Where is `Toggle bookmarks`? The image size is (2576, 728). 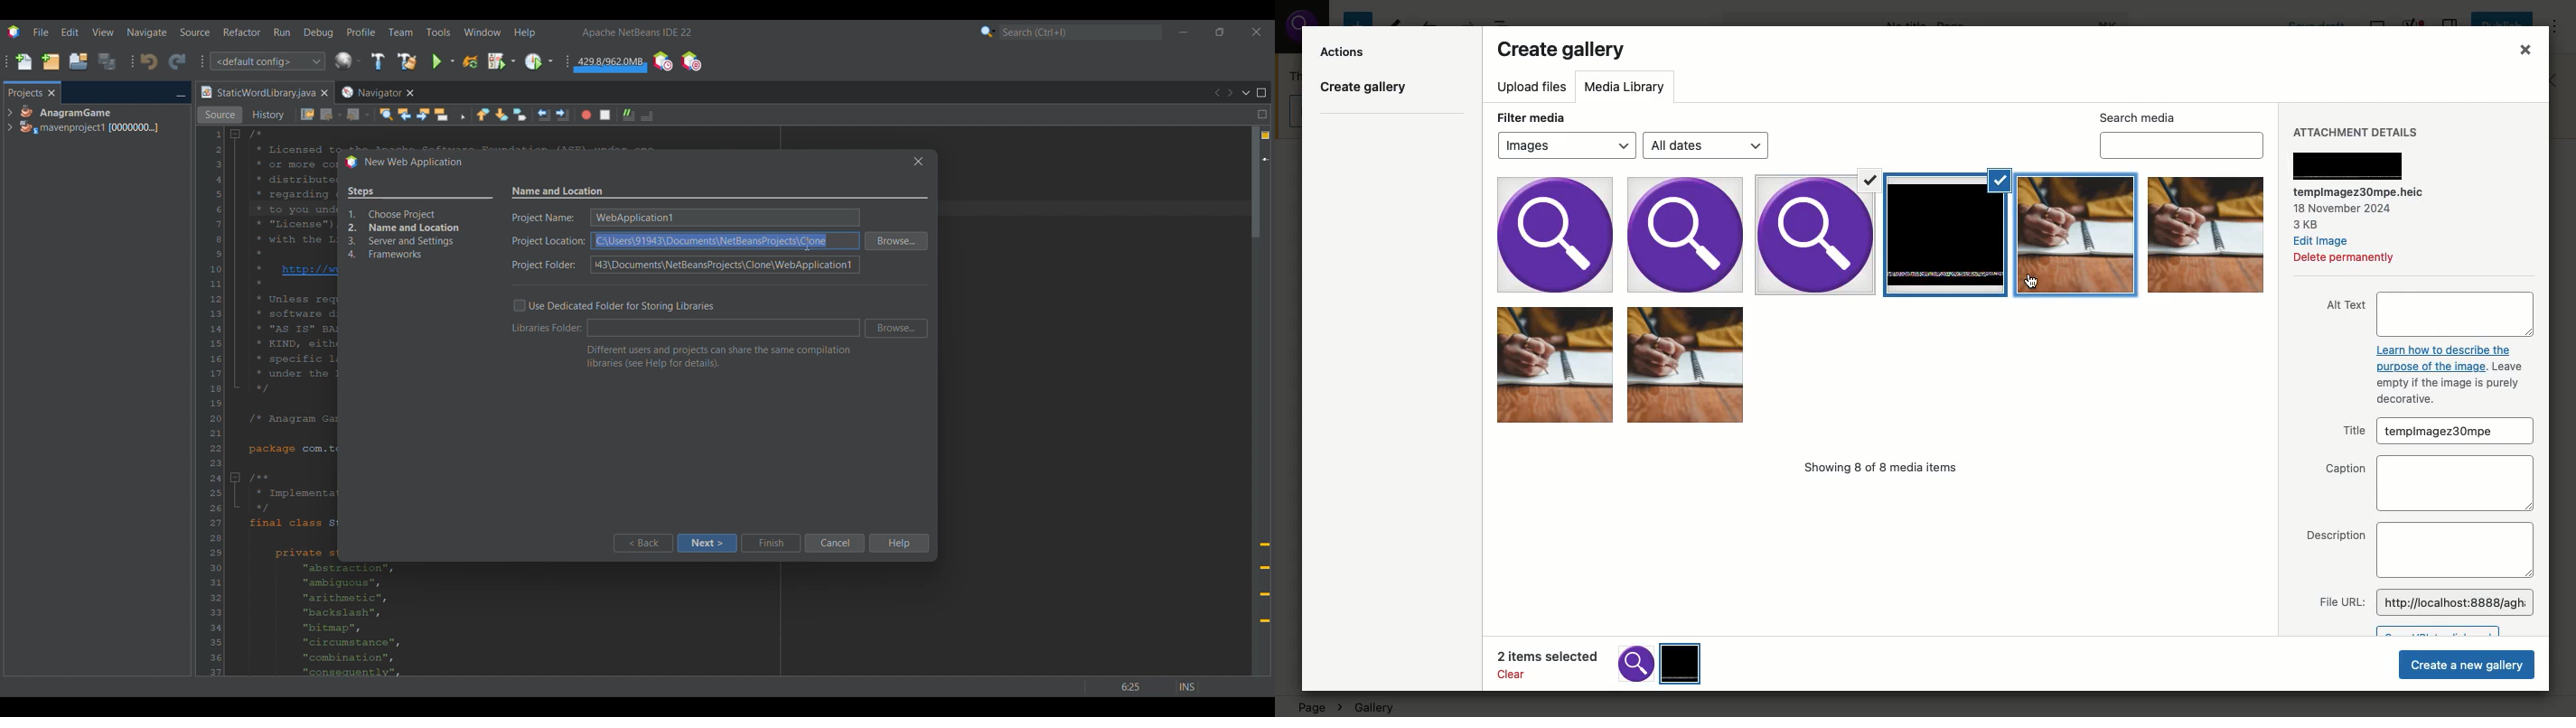
Toggle bookmarks is located at coordinates (519, 114).